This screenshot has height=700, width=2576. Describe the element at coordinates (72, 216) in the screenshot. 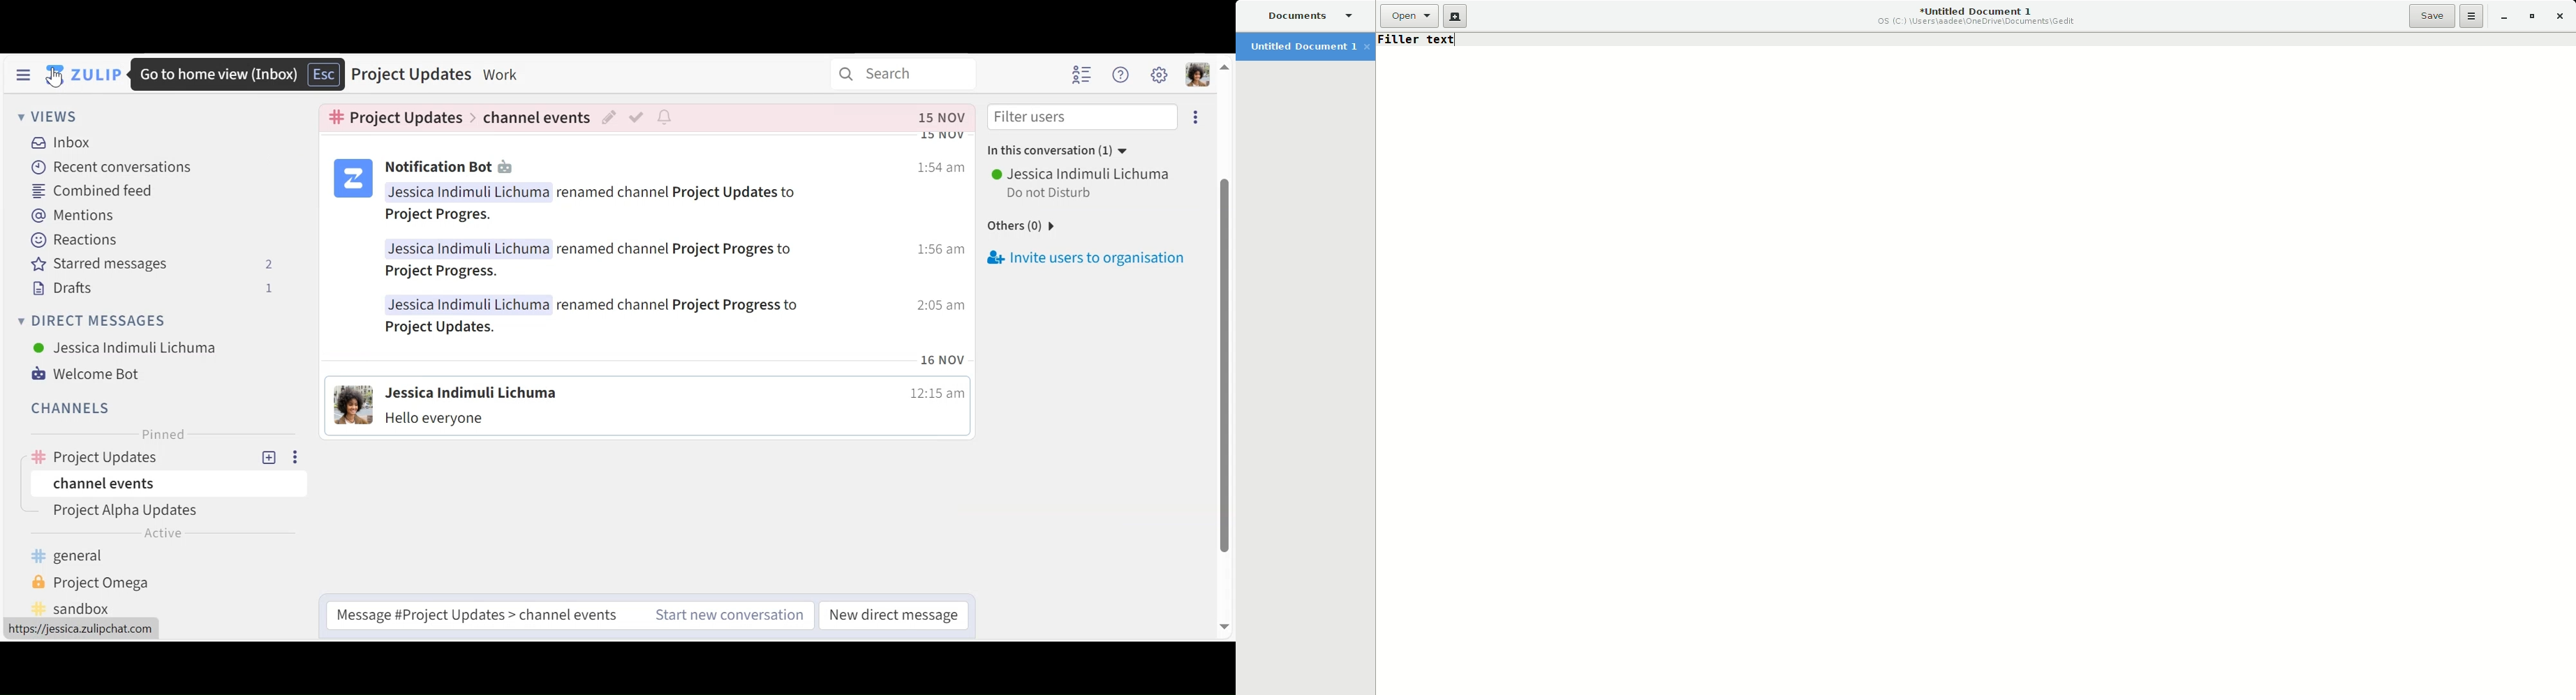

I see `Mentions` at that location.